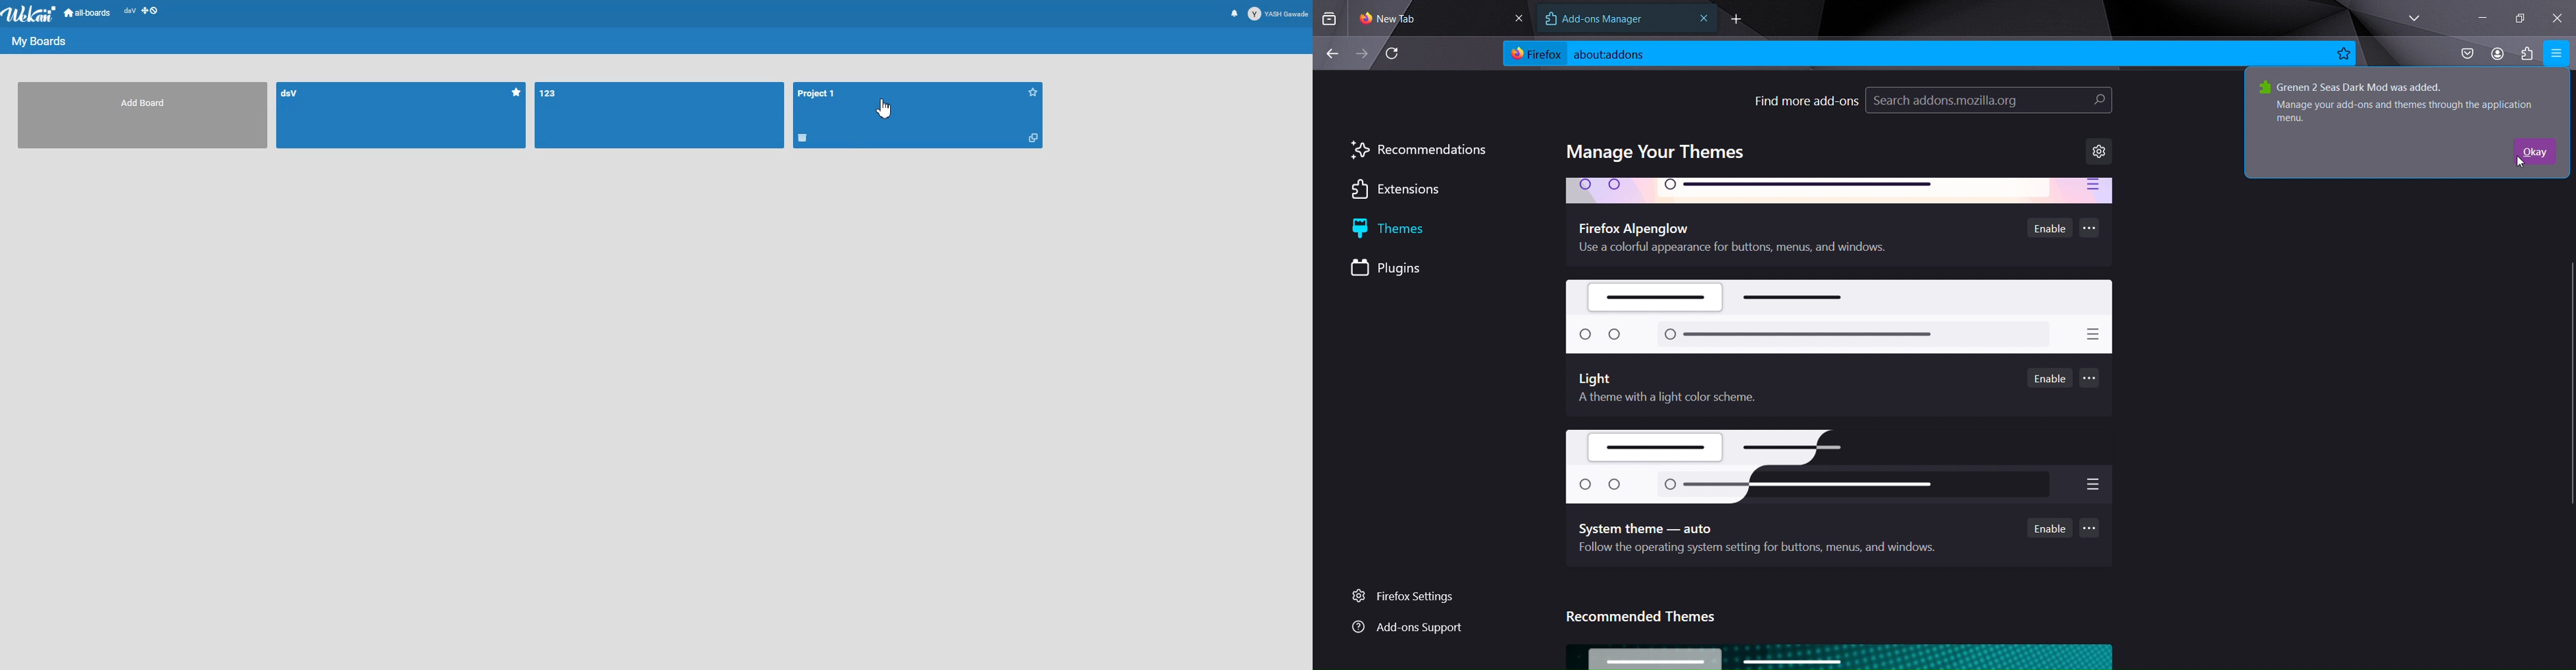 Image resolution: width=2576 pixels, height=672 pixels. What do you see at coordinates (1643, 618) in the screenshot?
I see `recommended themes` at bounding box center [1643, 618].